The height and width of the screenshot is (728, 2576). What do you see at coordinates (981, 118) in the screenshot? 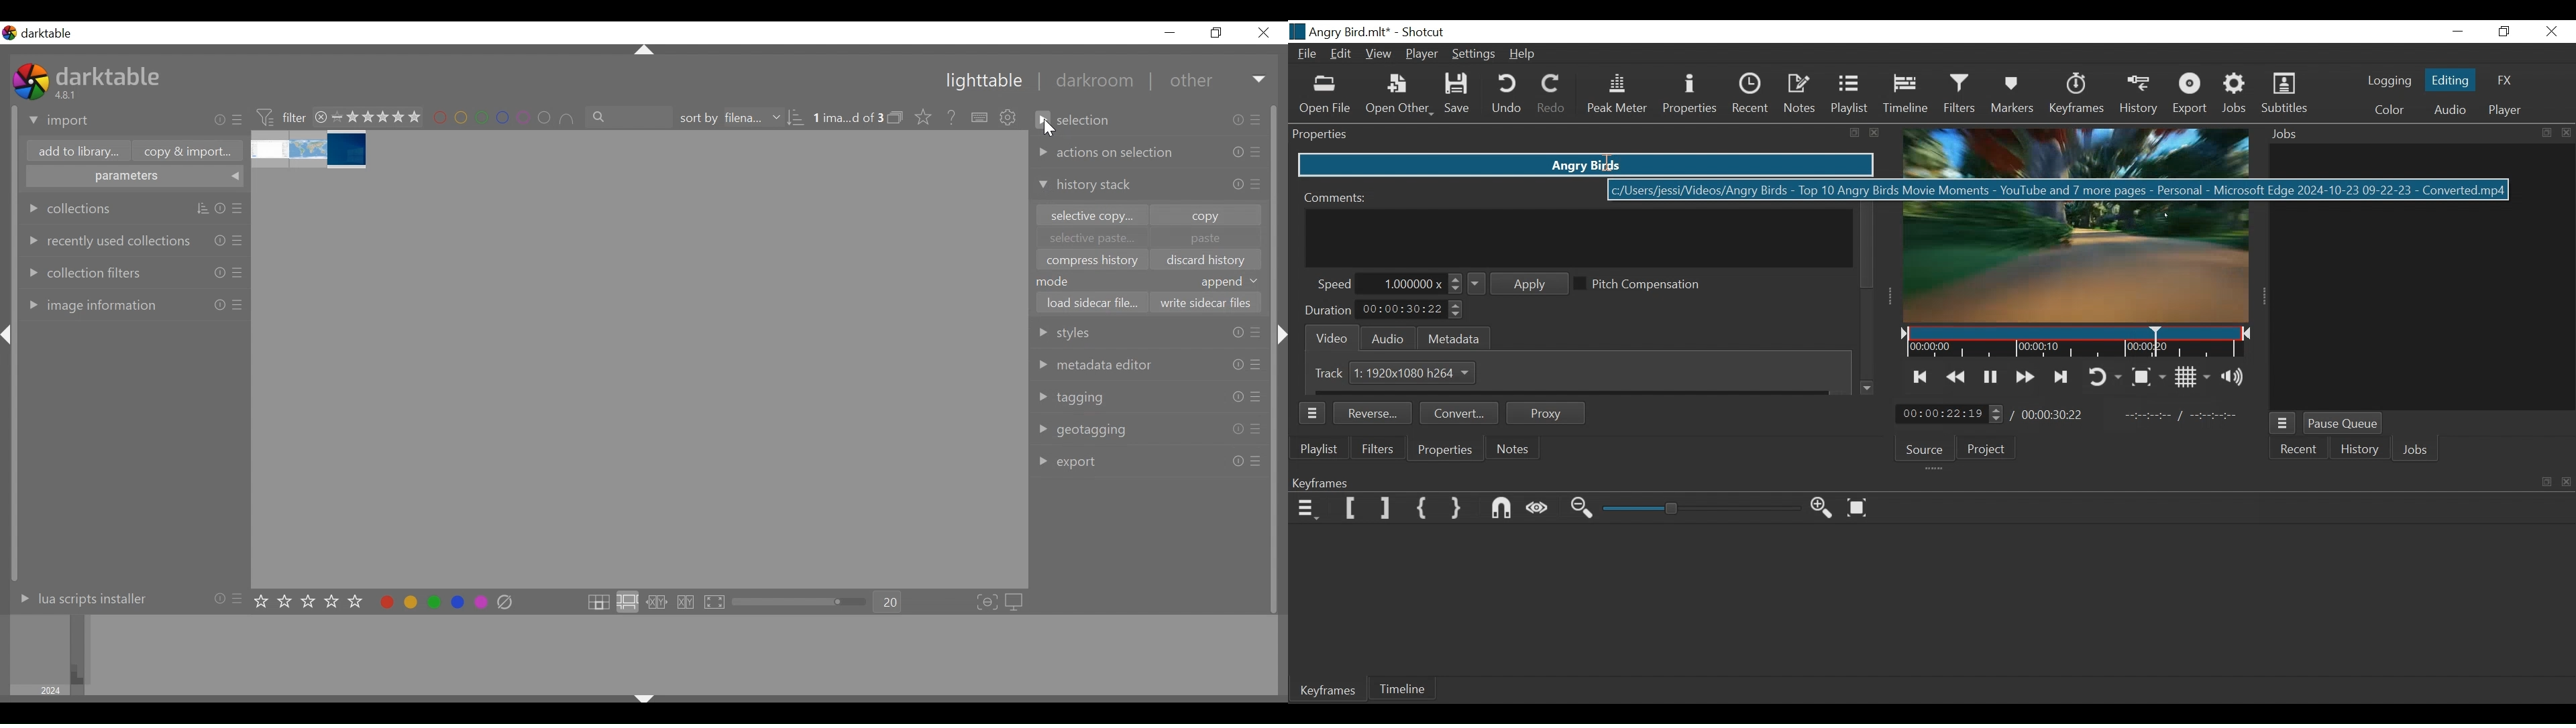
I see `define shortcuts` at bounding box center [981, 118].